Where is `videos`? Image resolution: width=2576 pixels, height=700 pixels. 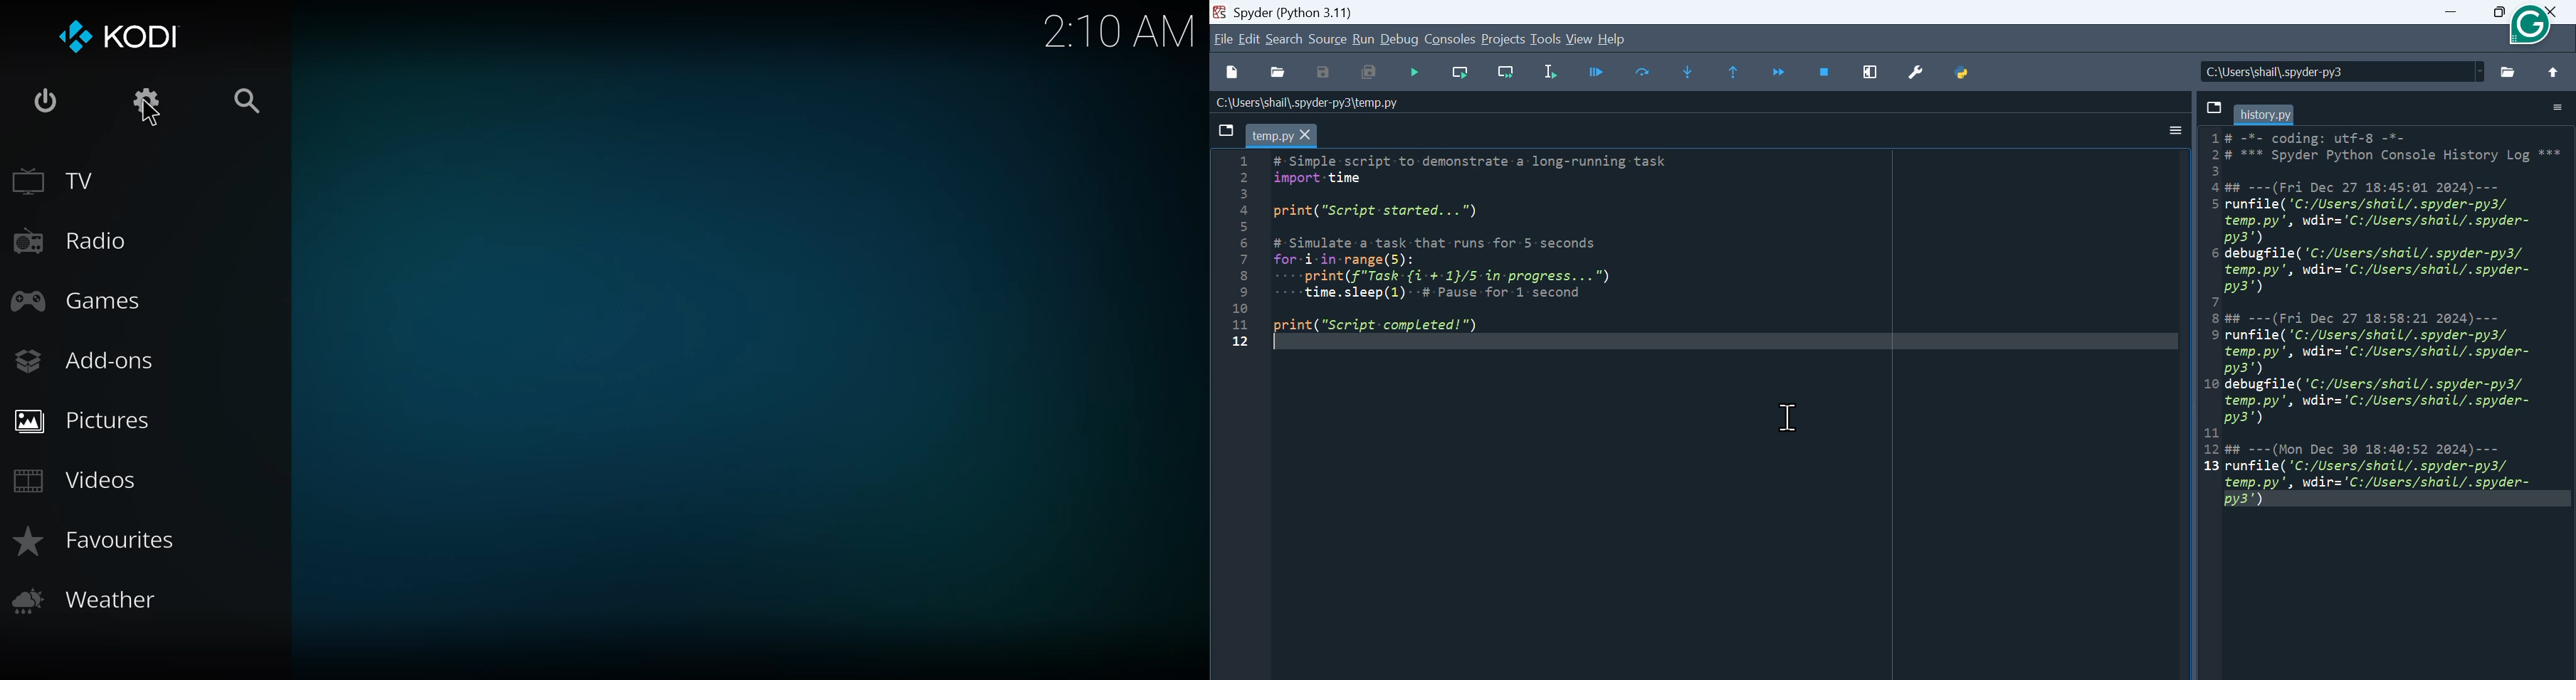
videos is located at coordinates (82, 481).